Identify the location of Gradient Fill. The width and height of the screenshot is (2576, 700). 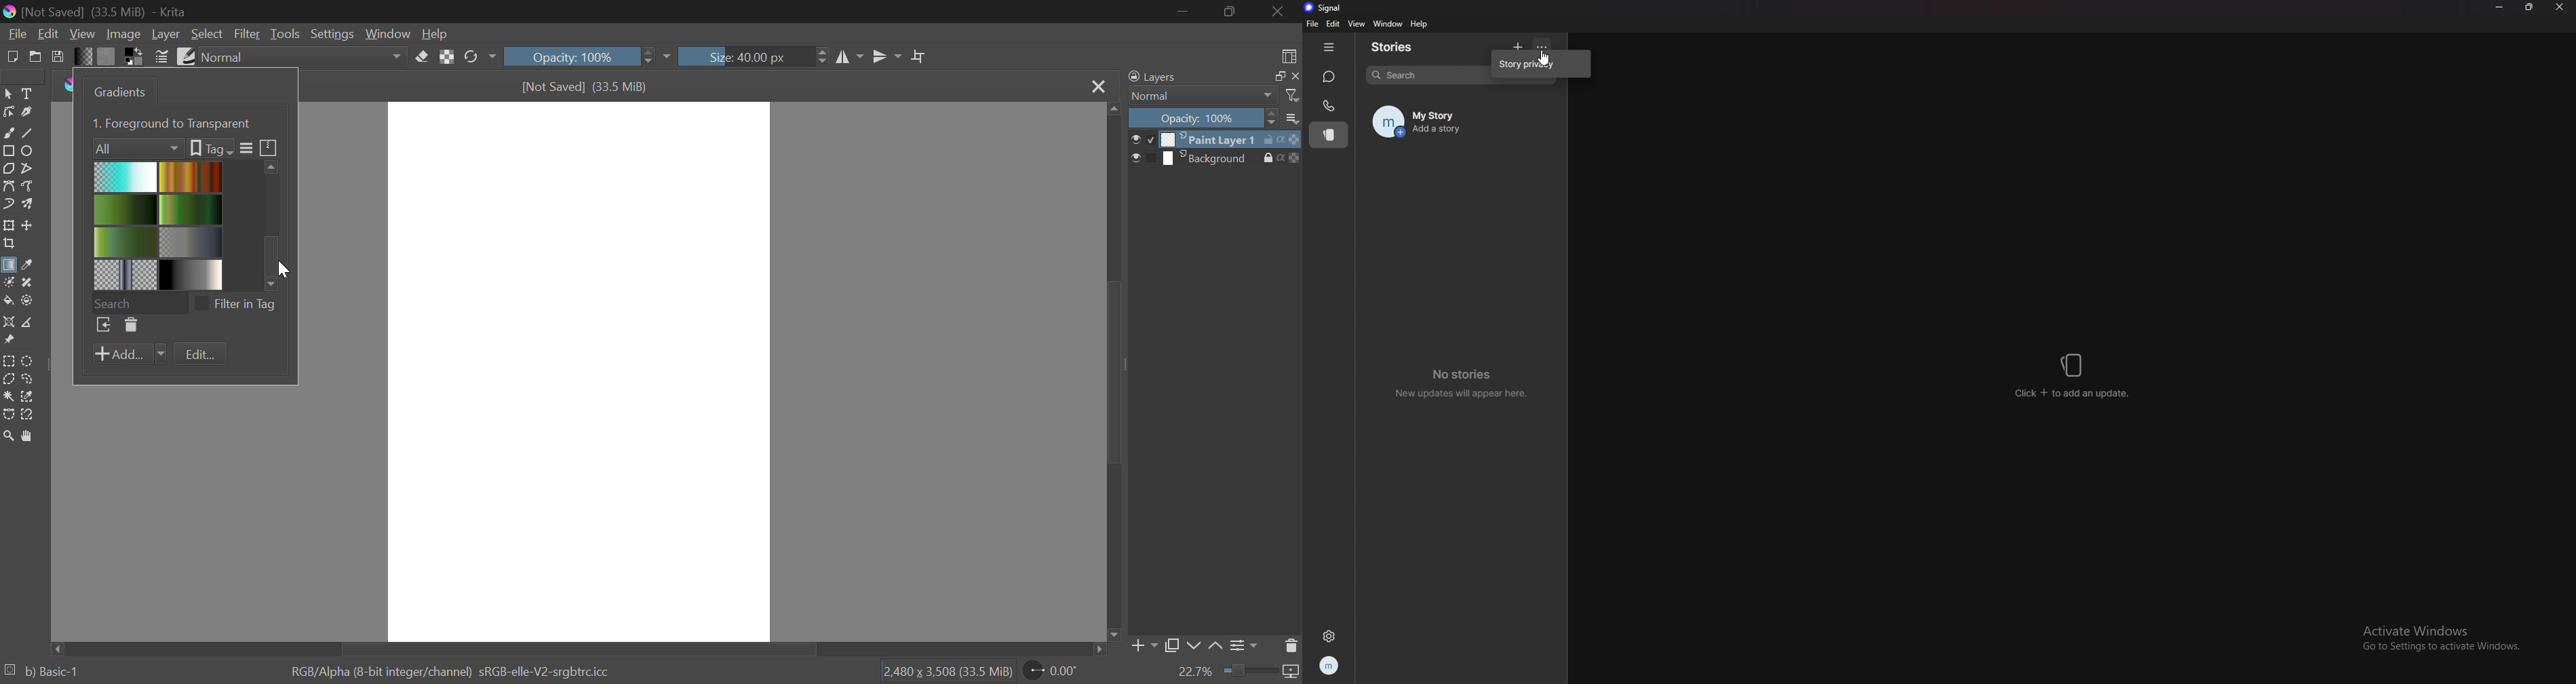
(8, 267).